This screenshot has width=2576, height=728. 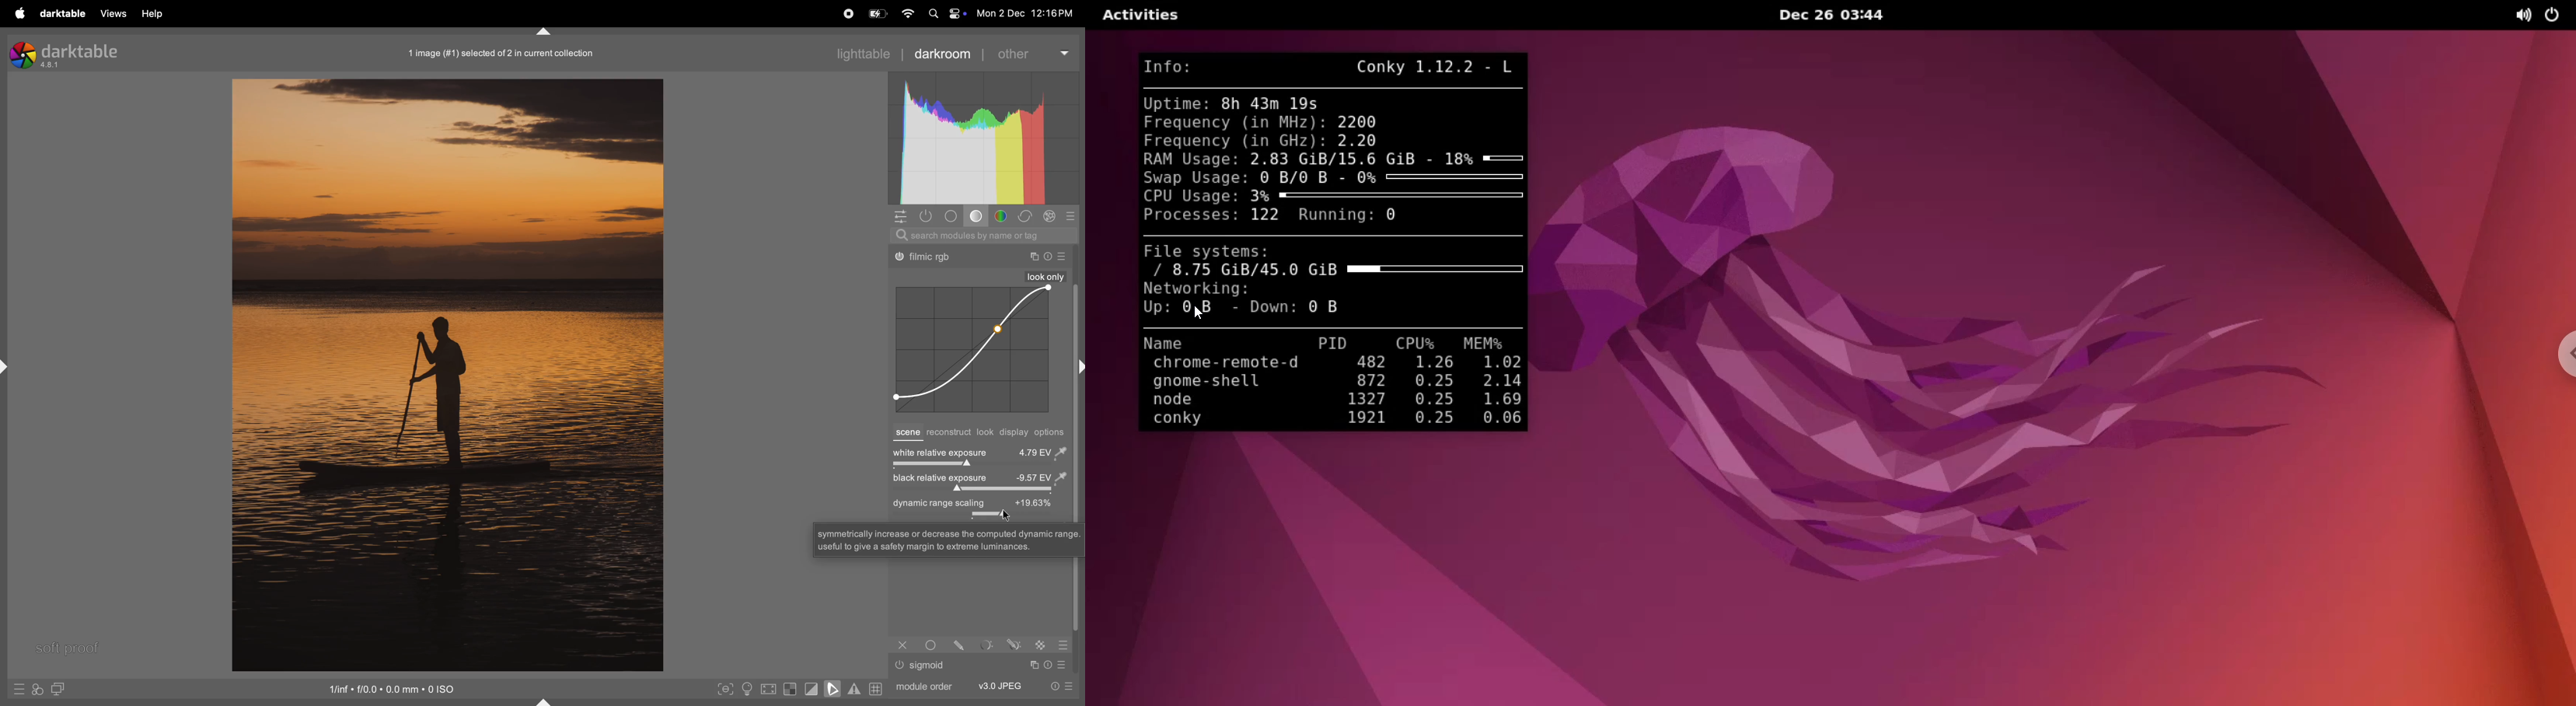 I want to click on , so click(x=1049, y=664).